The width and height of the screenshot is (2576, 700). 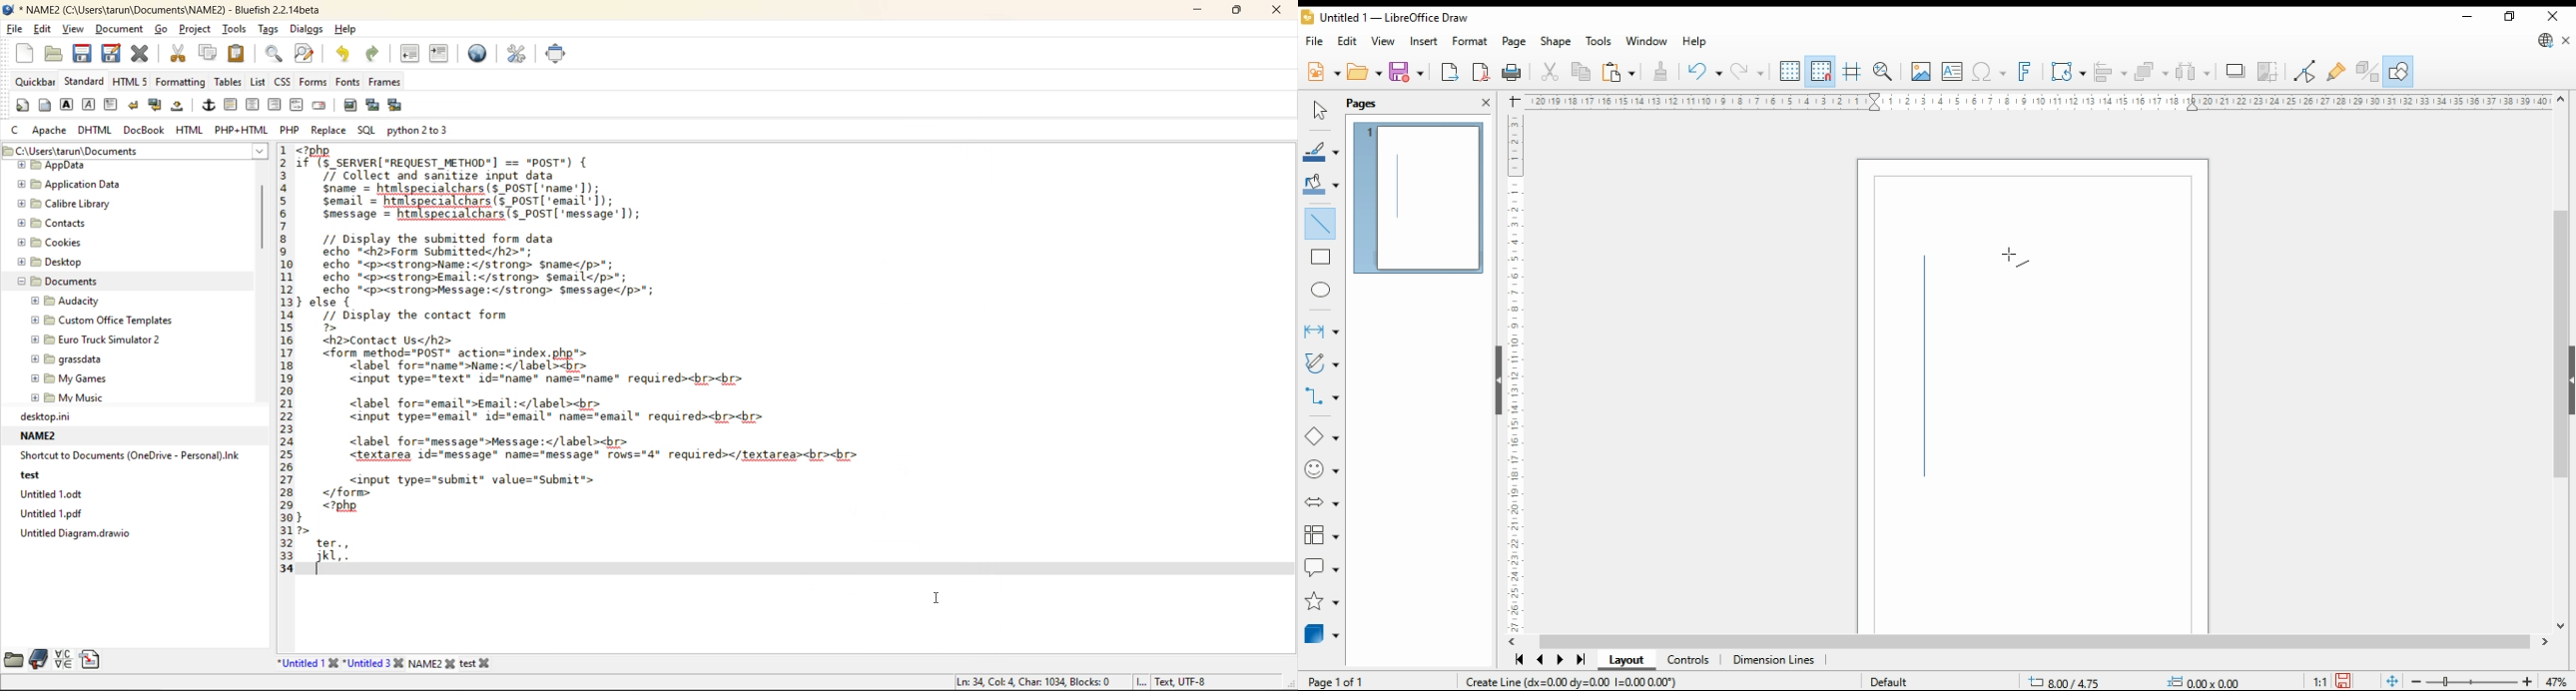 What do you see at coordinates (2366, 71) in the screenshot?
I see `show extrusions` at bounding box center [2366, 71].